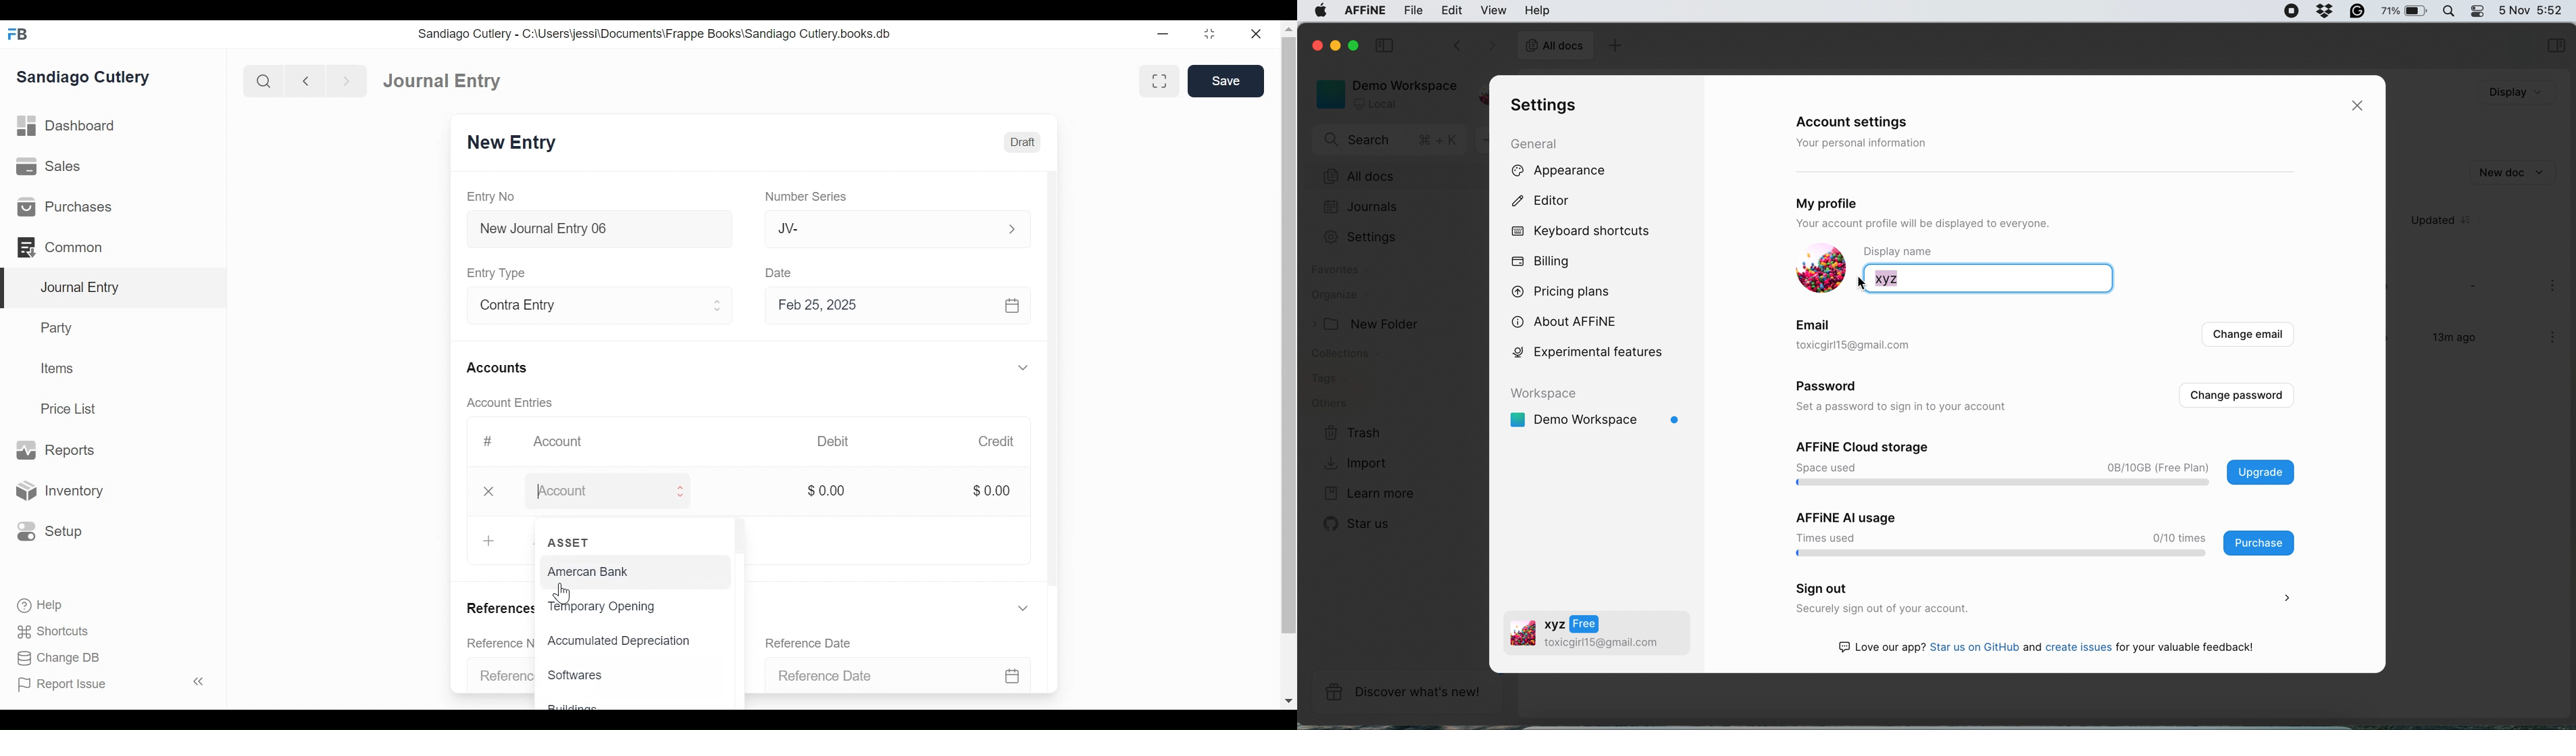 The width and height of the screenshot is (2576, 756). Describe the element at coordinates (1160, 80) in the screenshot. I see `Toggle between form and full width` at that location.